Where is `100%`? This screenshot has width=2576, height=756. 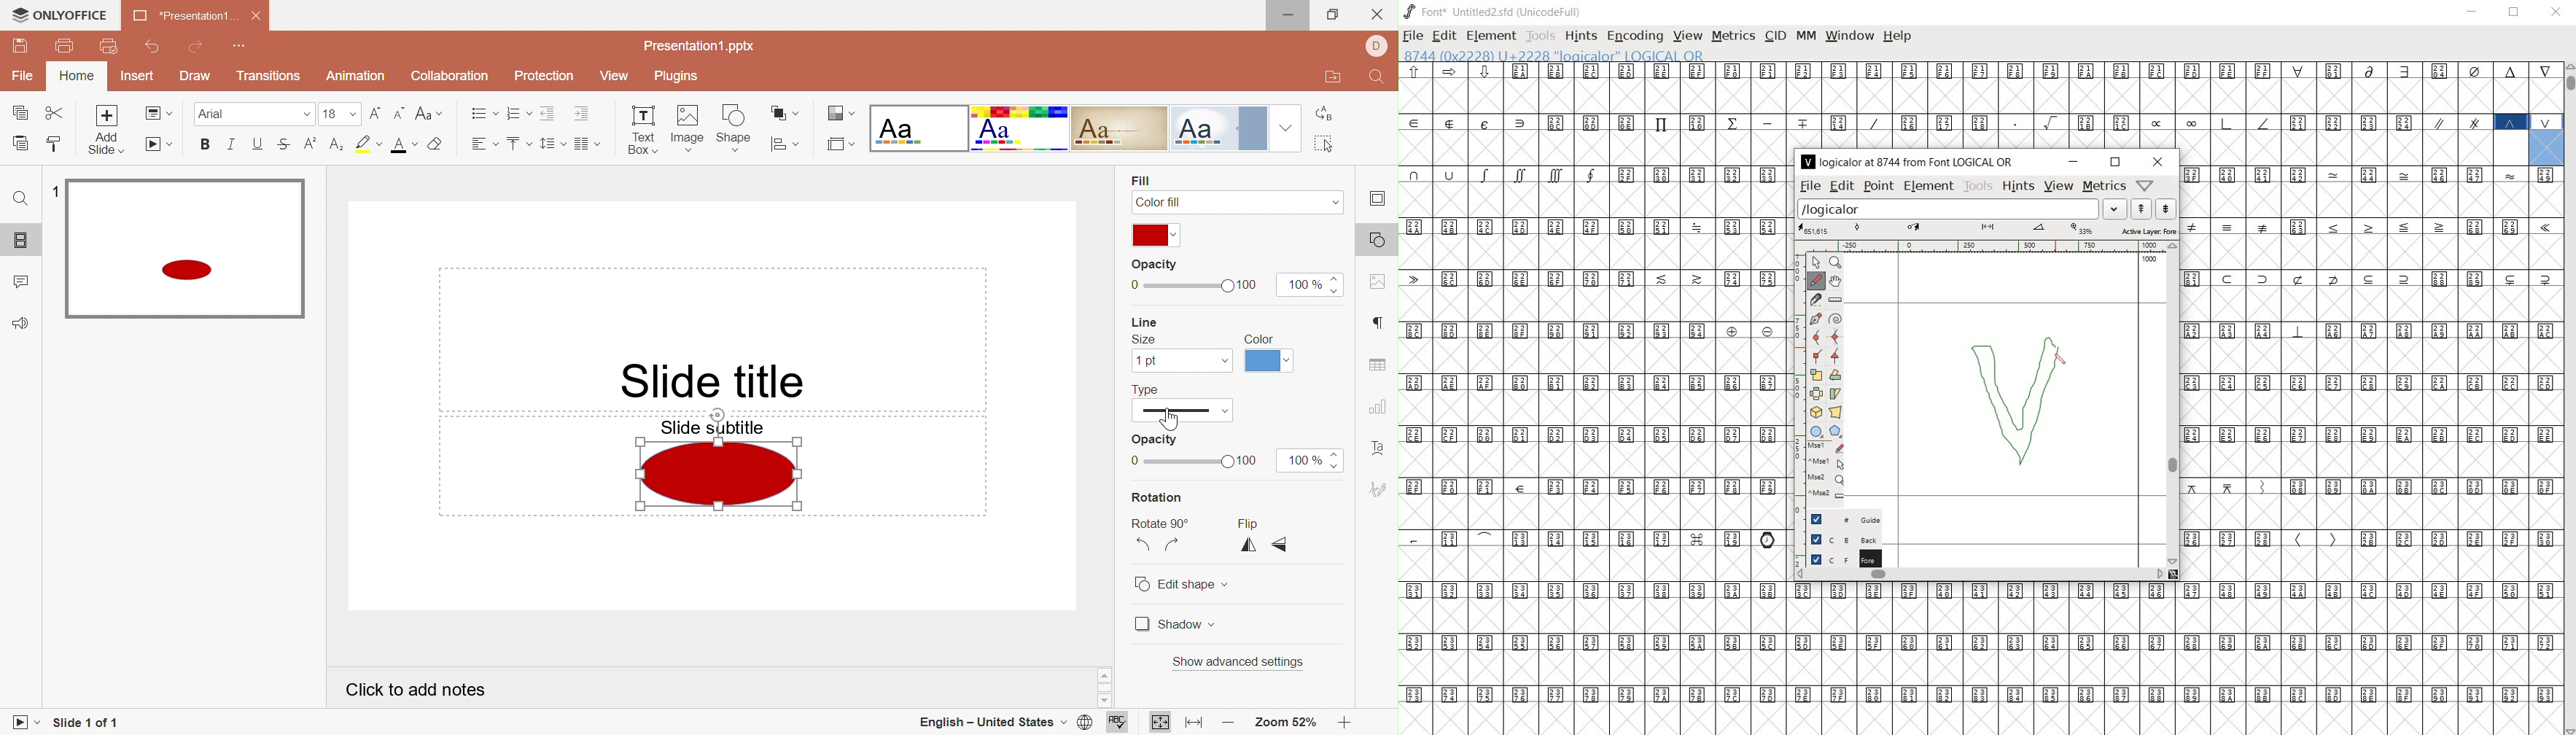
100% is located at coordinates (1313, 461).